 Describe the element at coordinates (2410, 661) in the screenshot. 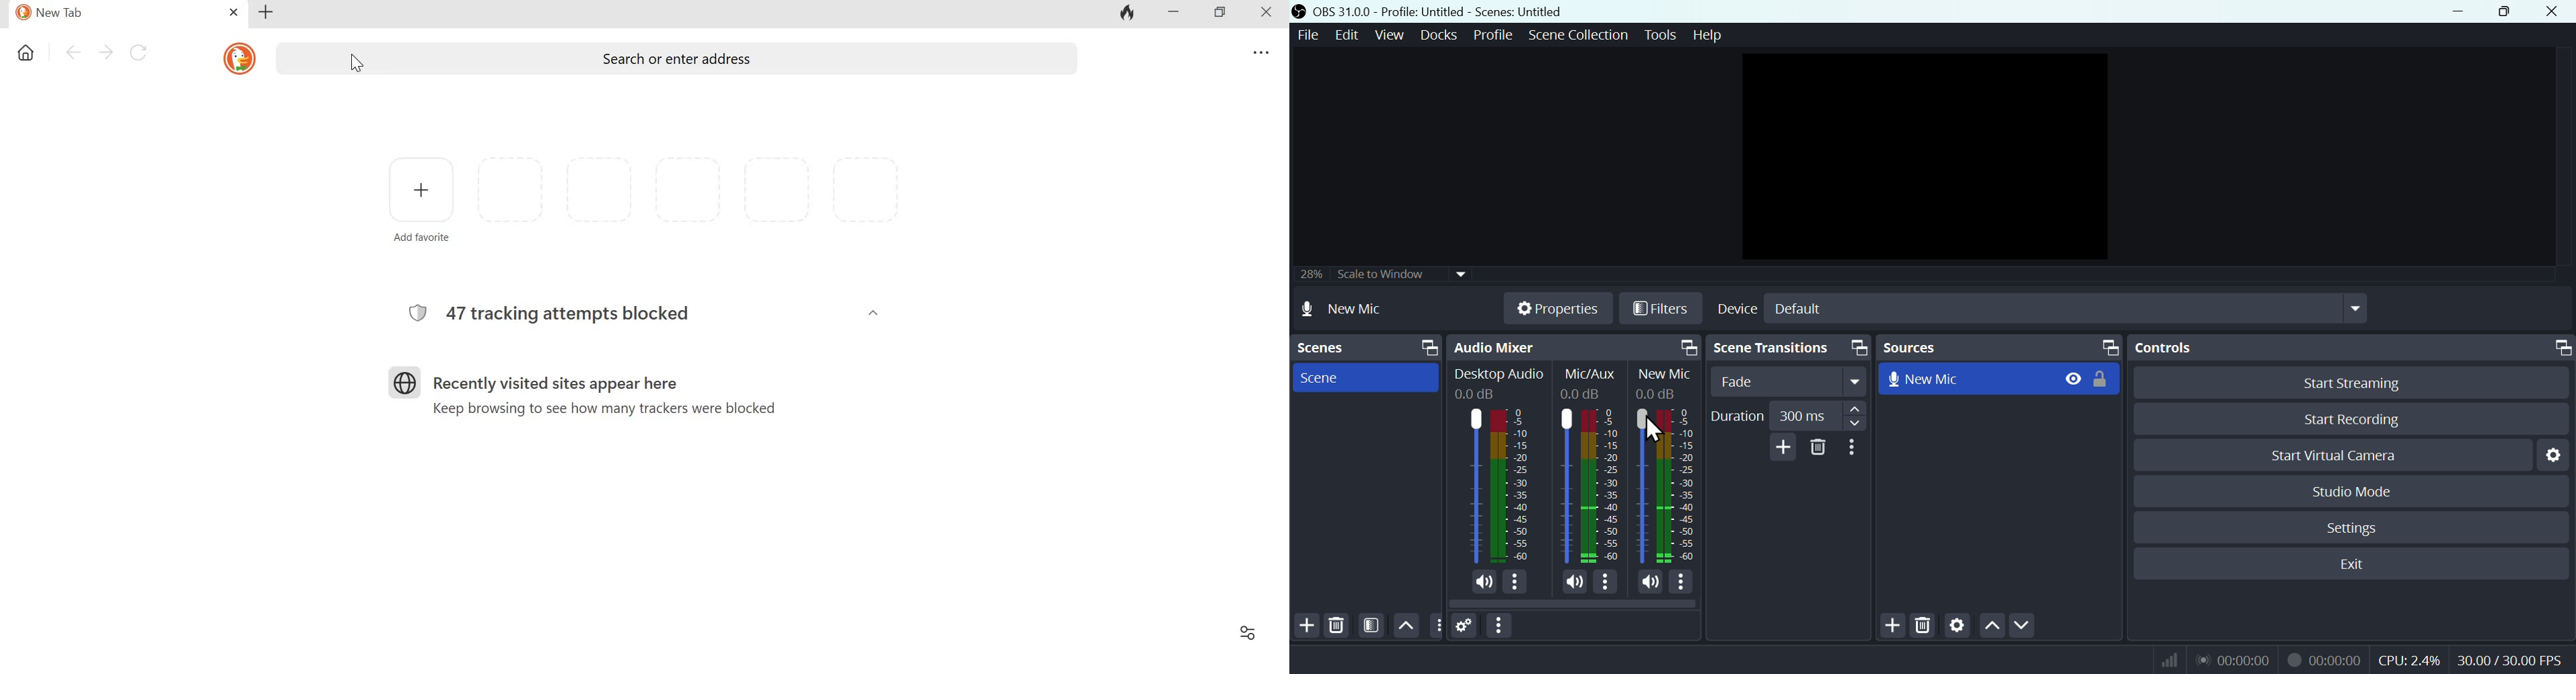

I see `CPU Usage` at that location.